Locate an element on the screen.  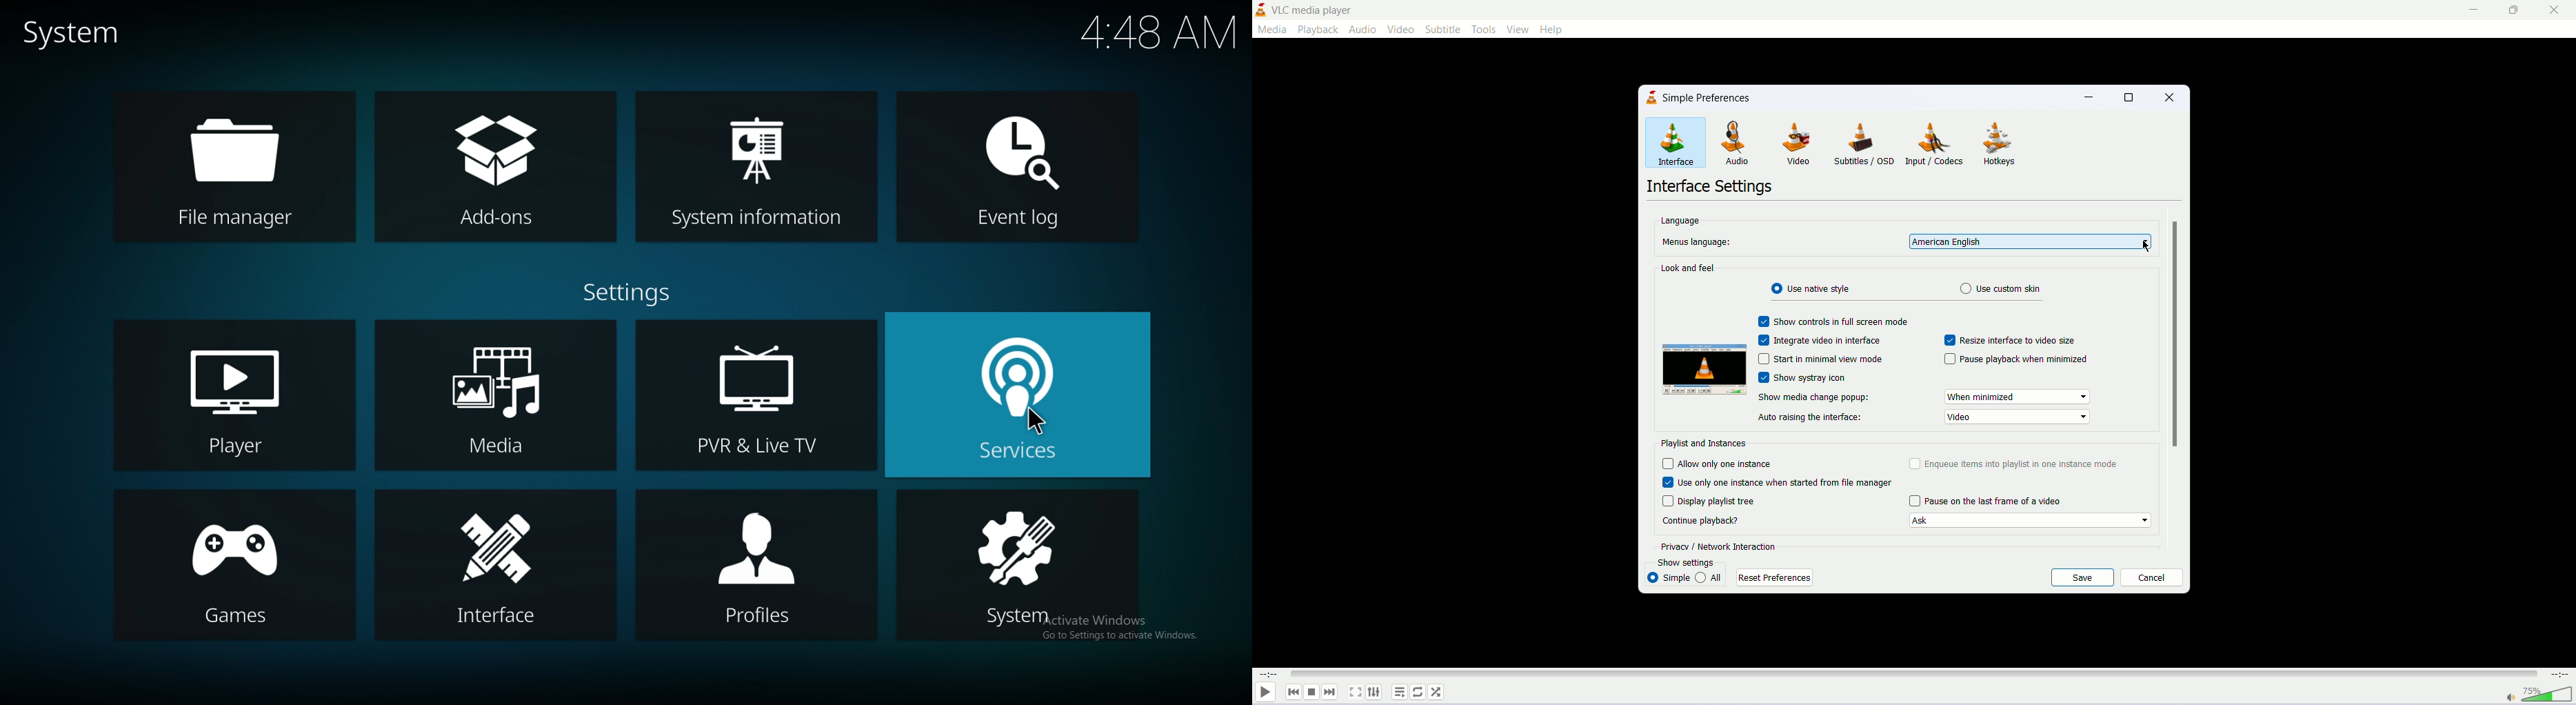
cancel is located at coordinates (2152, 578).